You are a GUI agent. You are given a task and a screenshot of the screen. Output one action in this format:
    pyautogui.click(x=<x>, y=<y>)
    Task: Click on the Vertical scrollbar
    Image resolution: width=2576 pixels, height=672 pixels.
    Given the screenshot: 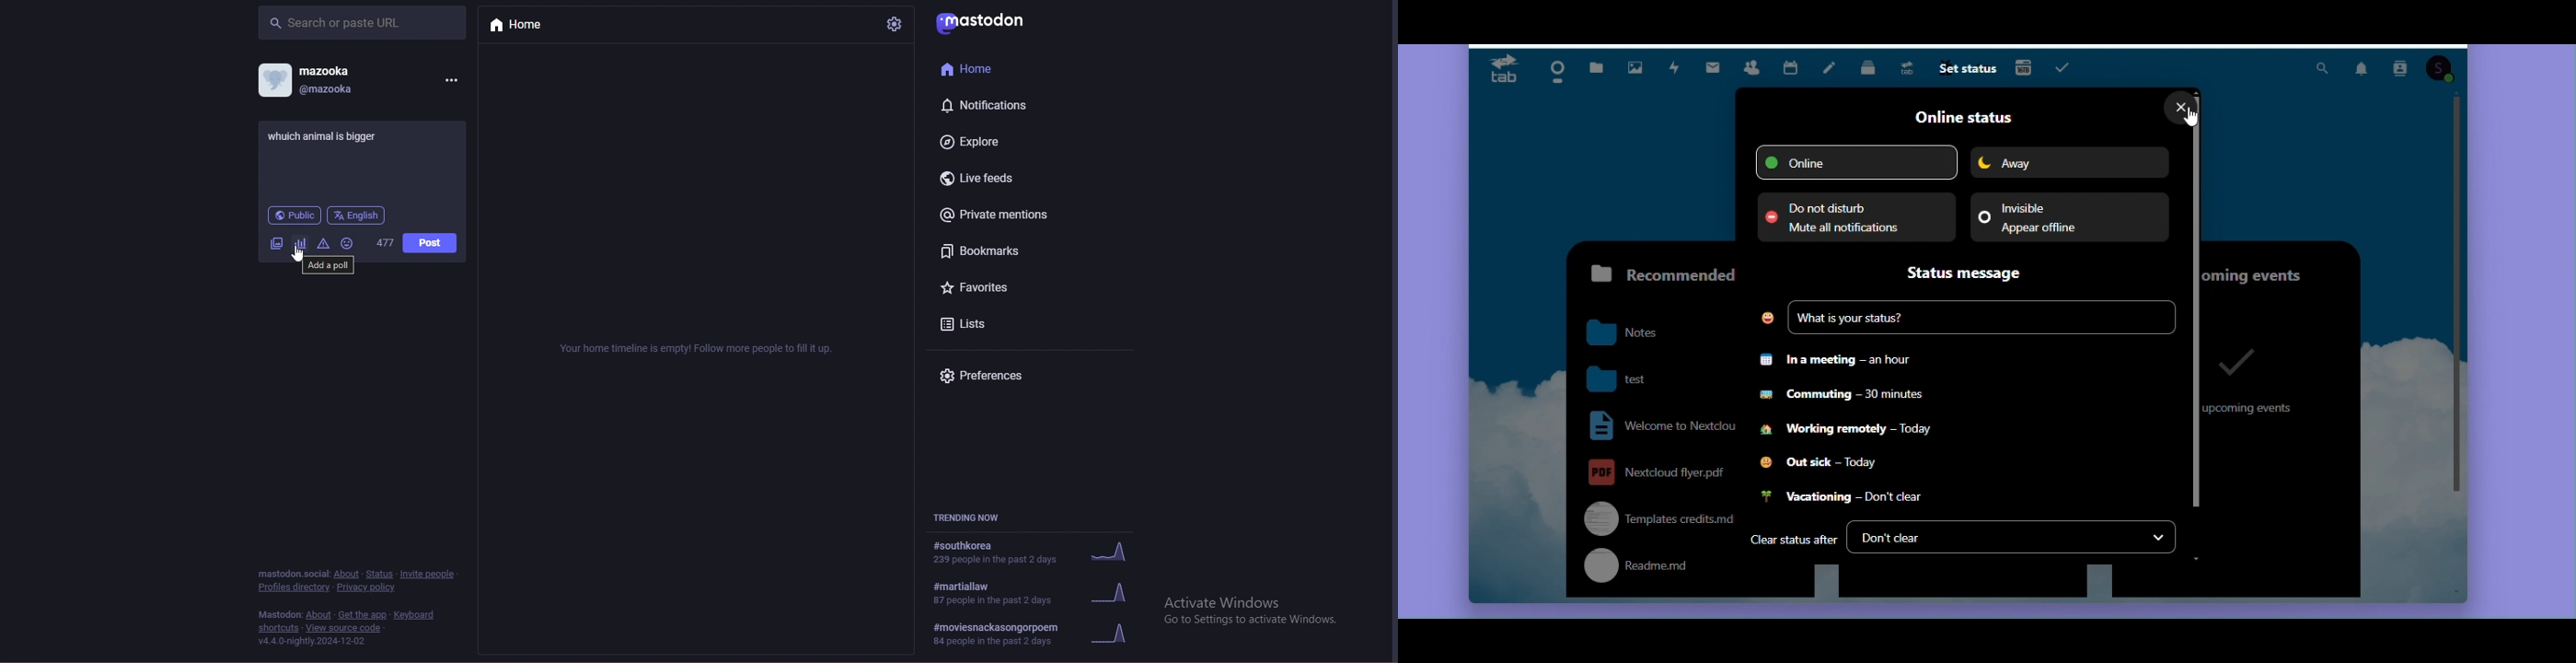 What is the action you would take?
    pyautogui.click(x=2198, y=298)
    